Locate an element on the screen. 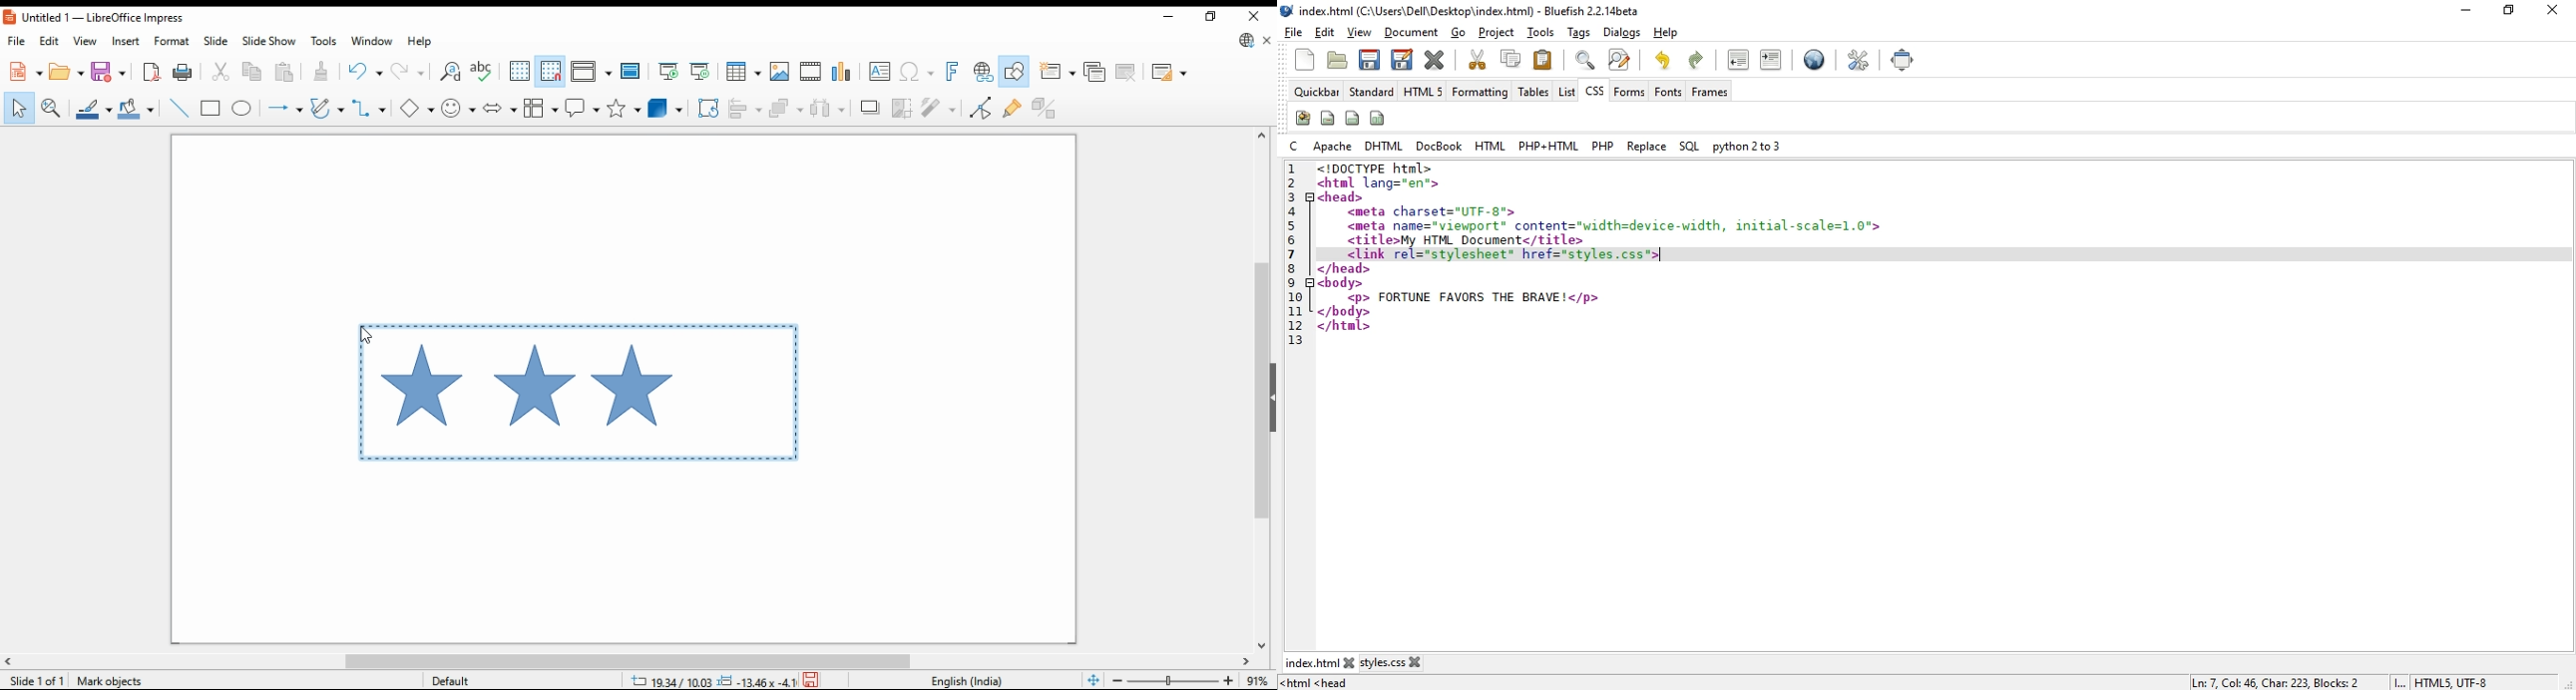 This screenshot has width=2576, height=700. replace is located at coordinates (1647, 145).